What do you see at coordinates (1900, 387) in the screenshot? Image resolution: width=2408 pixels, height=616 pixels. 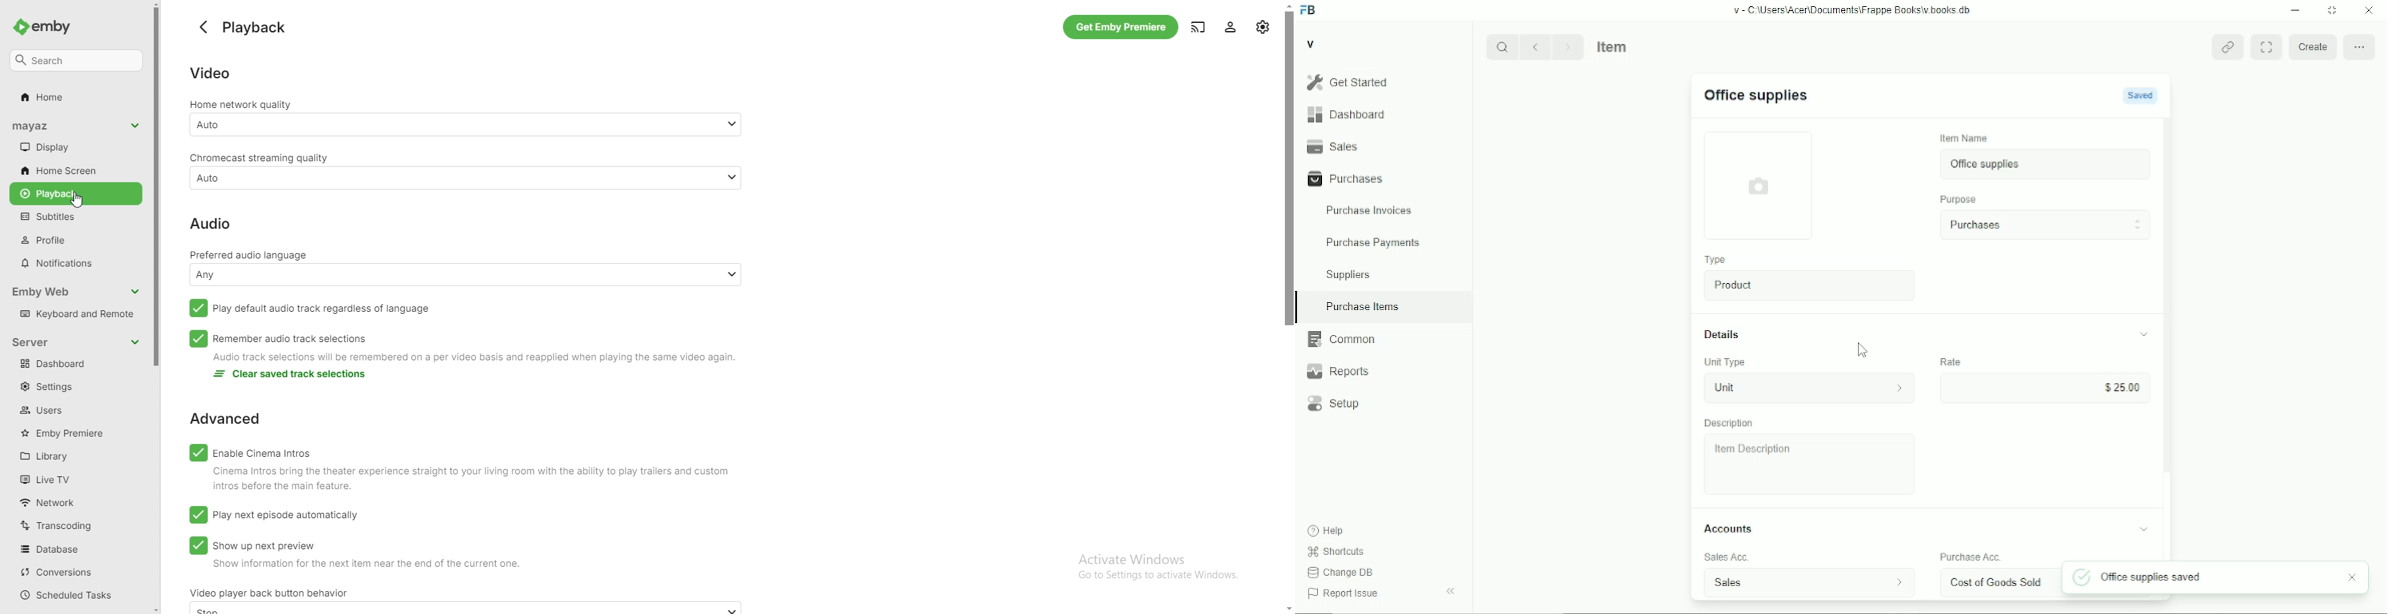 I see `unit information` at bounding box center [1900, 387].